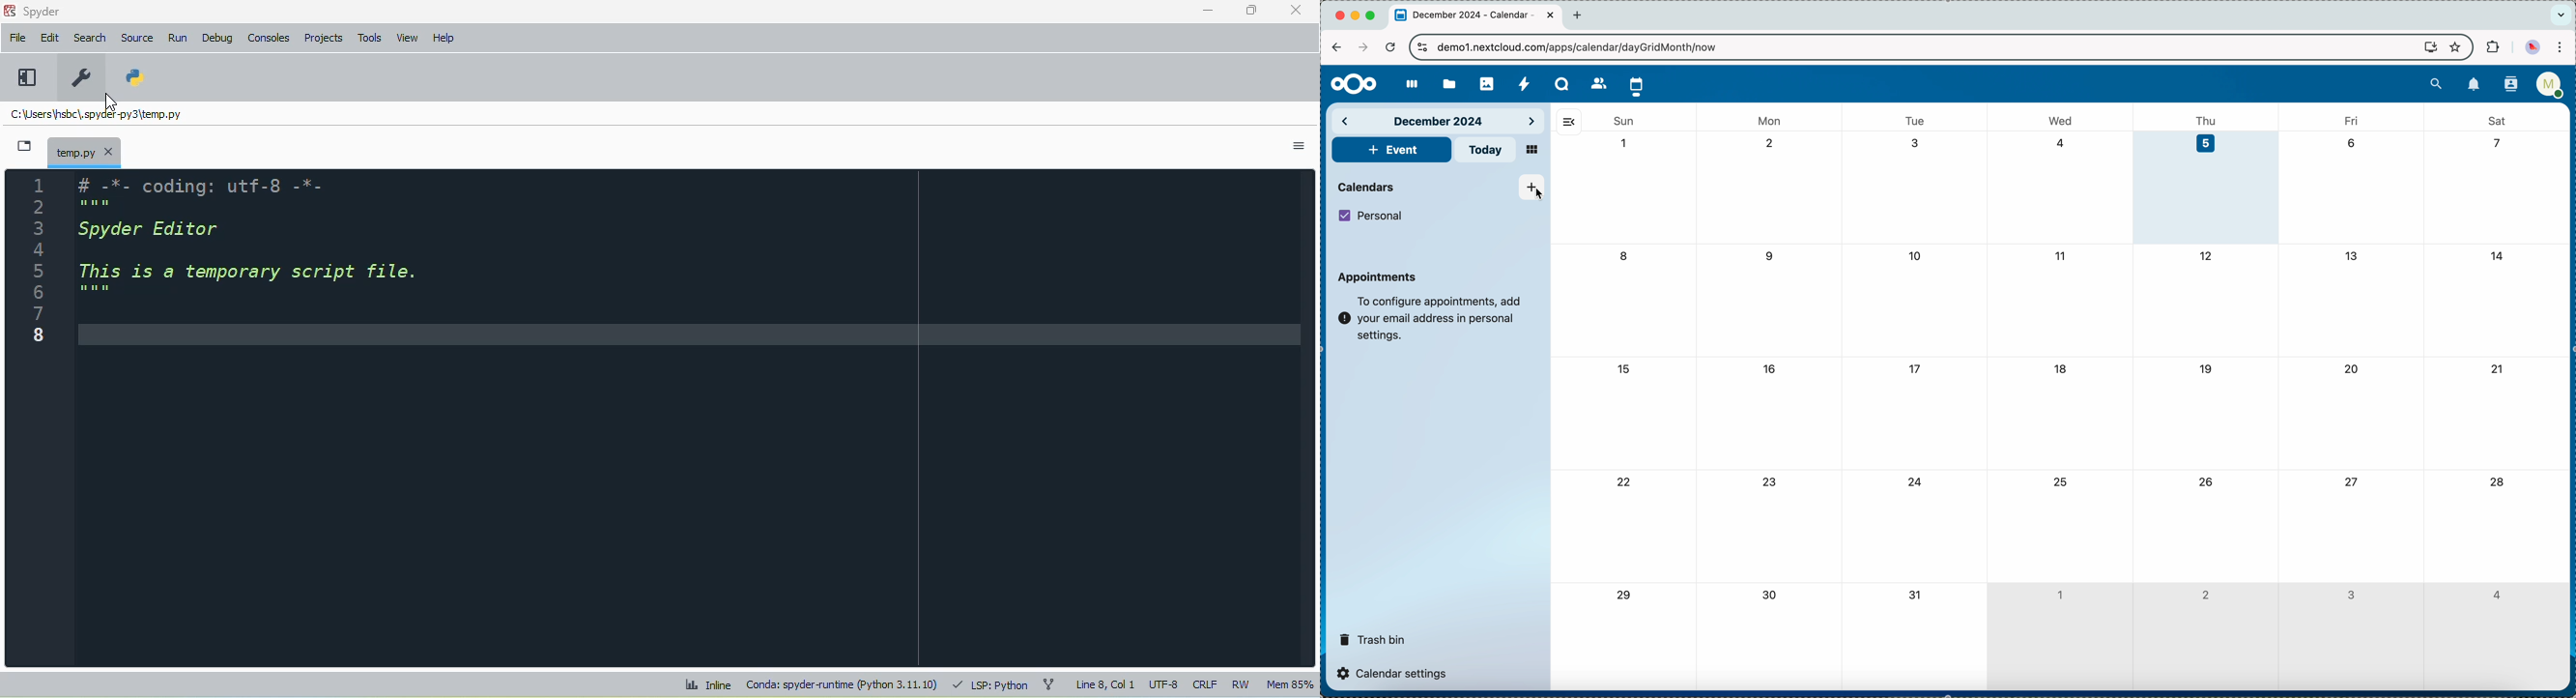  Describe the element at coordinates (136, 76) in the screenshot. I see `PYTHONPATH manager` at that location.